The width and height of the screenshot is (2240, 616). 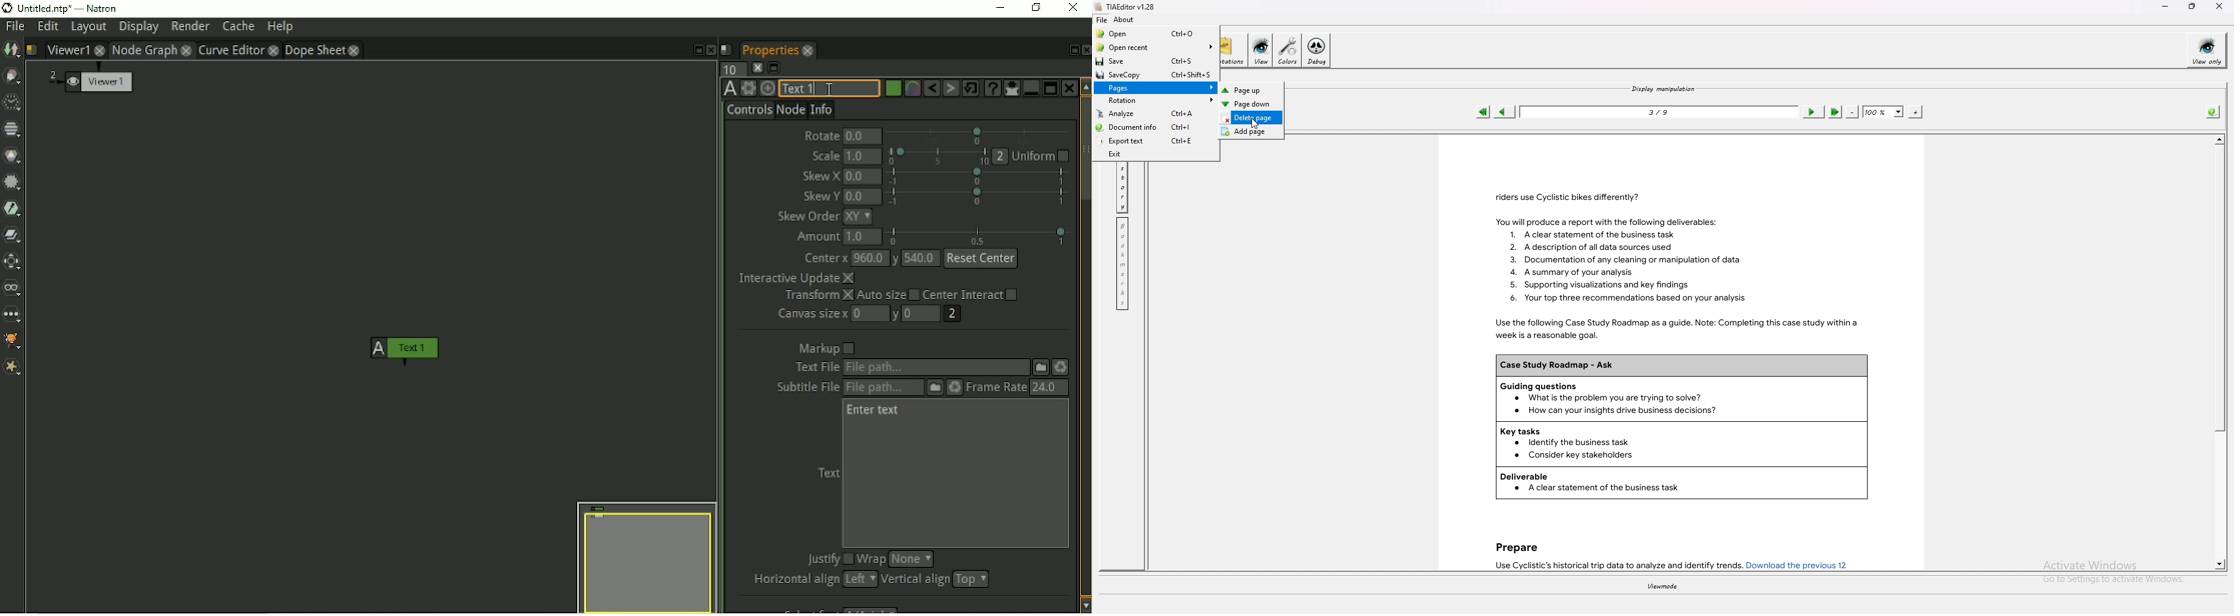 What do you see at coordinates (821, 195) in the screenshot?
I see `Skew Y` at bounding box center [821, 195].